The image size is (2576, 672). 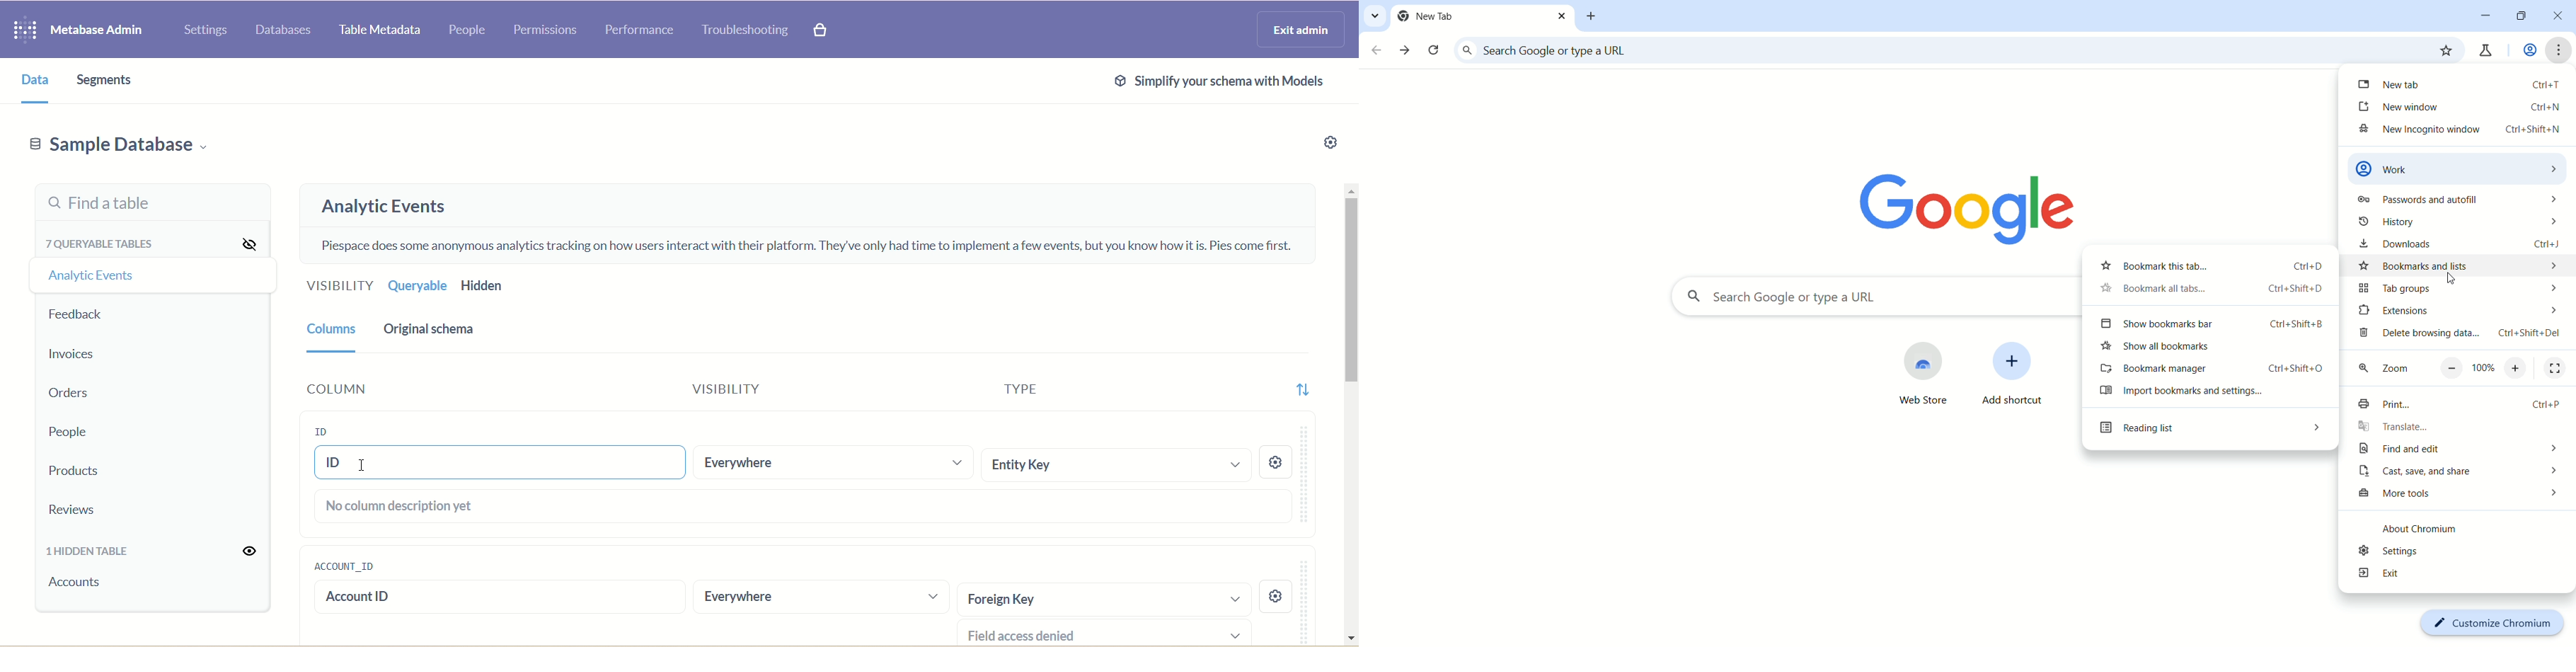 I want to click on Metabase admin, so click(x=103, y=31).